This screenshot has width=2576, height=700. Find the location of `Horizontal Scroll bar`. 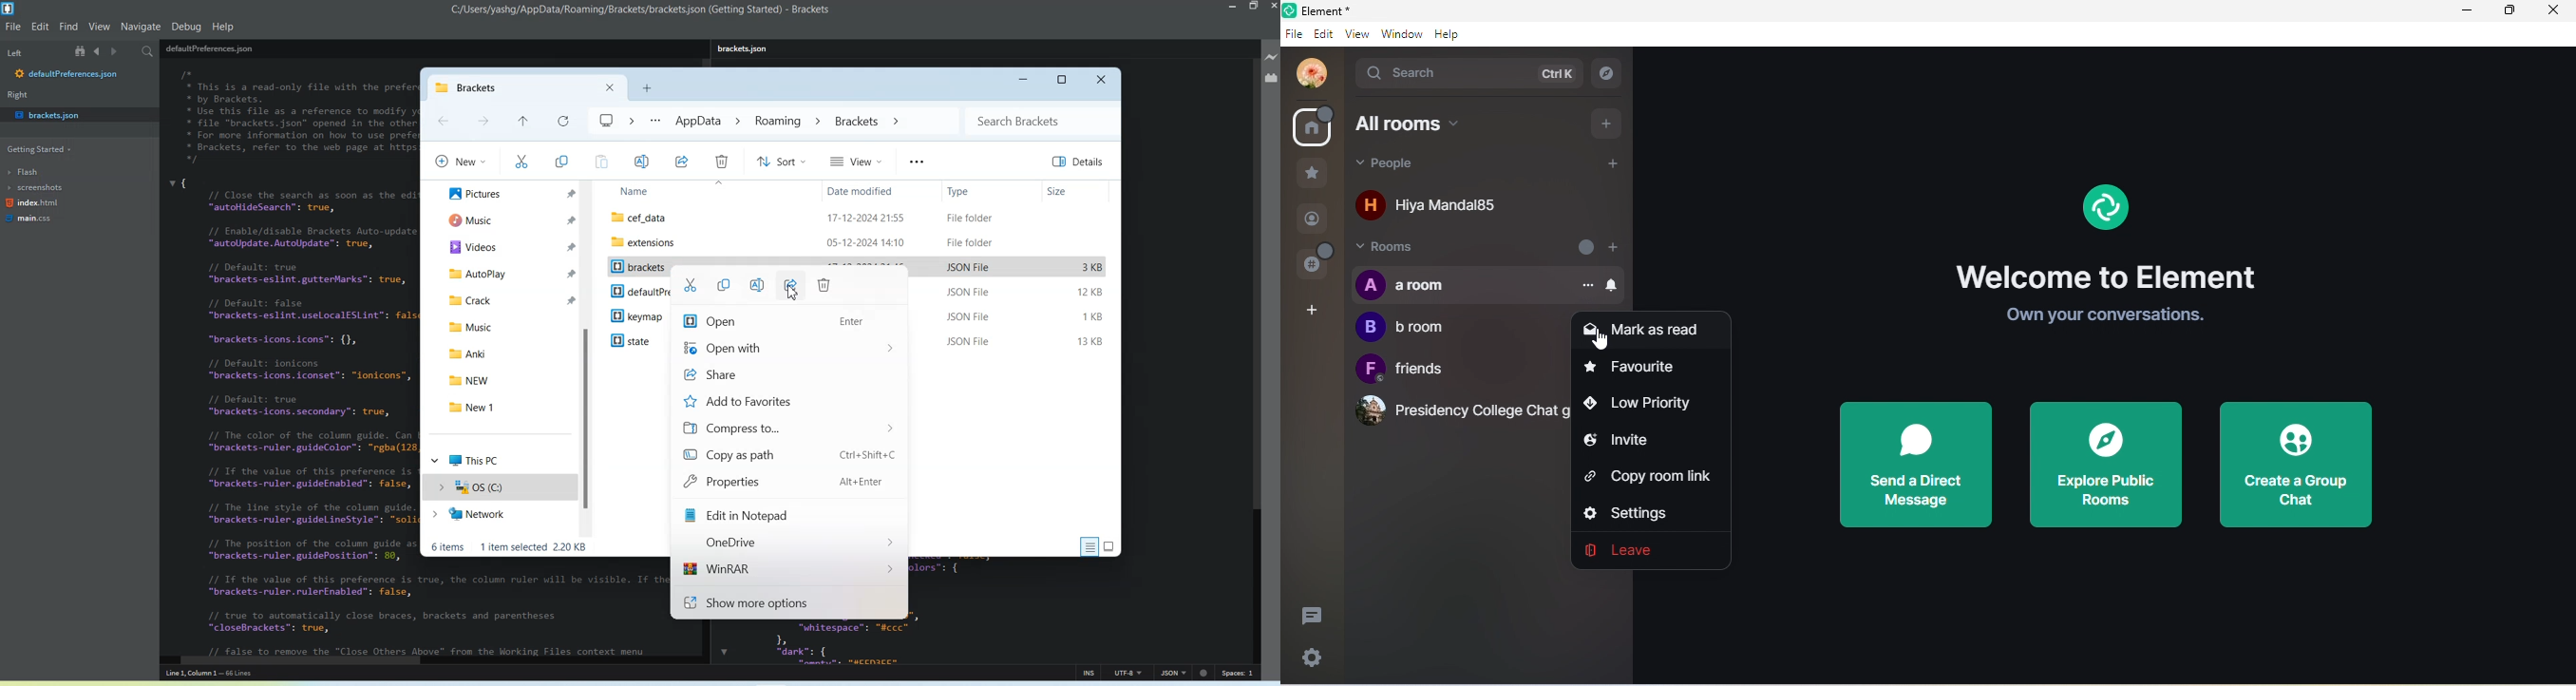

Horizontal Scroll bar is located at coordinates (428, 661).